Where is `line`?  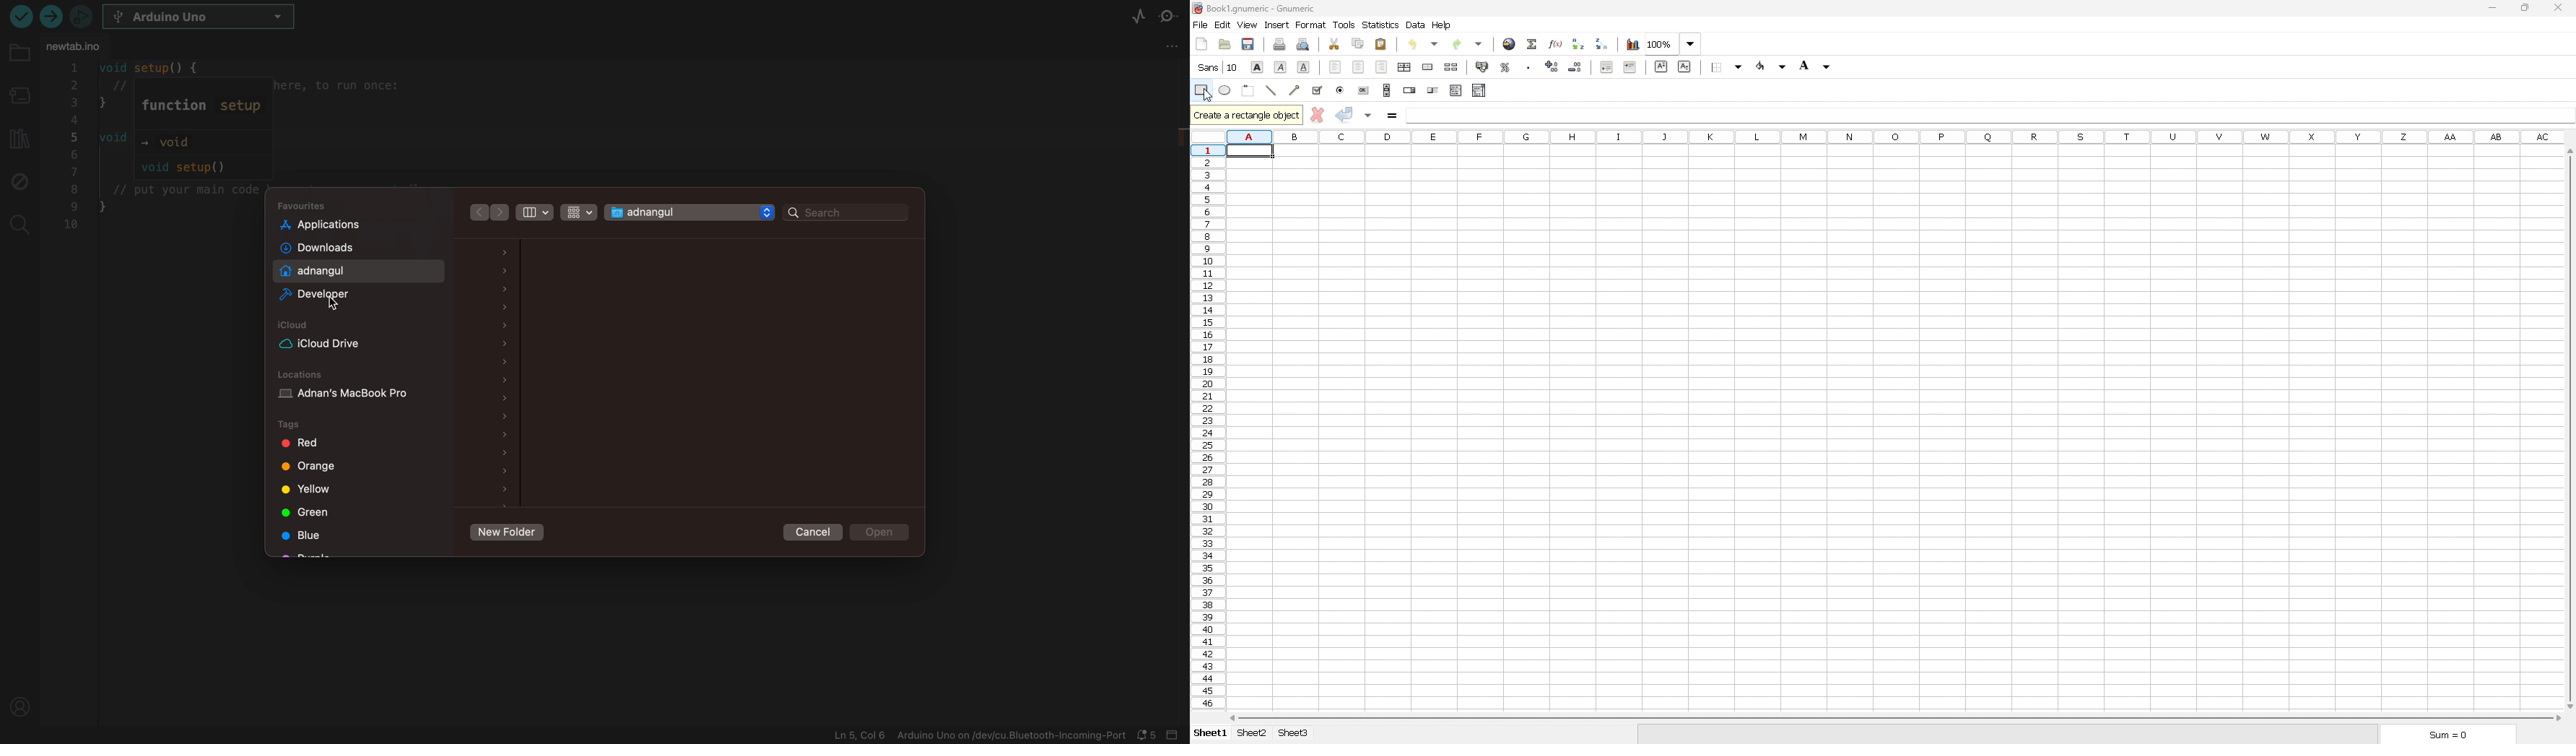
line is located at coordinates (1271, 90).